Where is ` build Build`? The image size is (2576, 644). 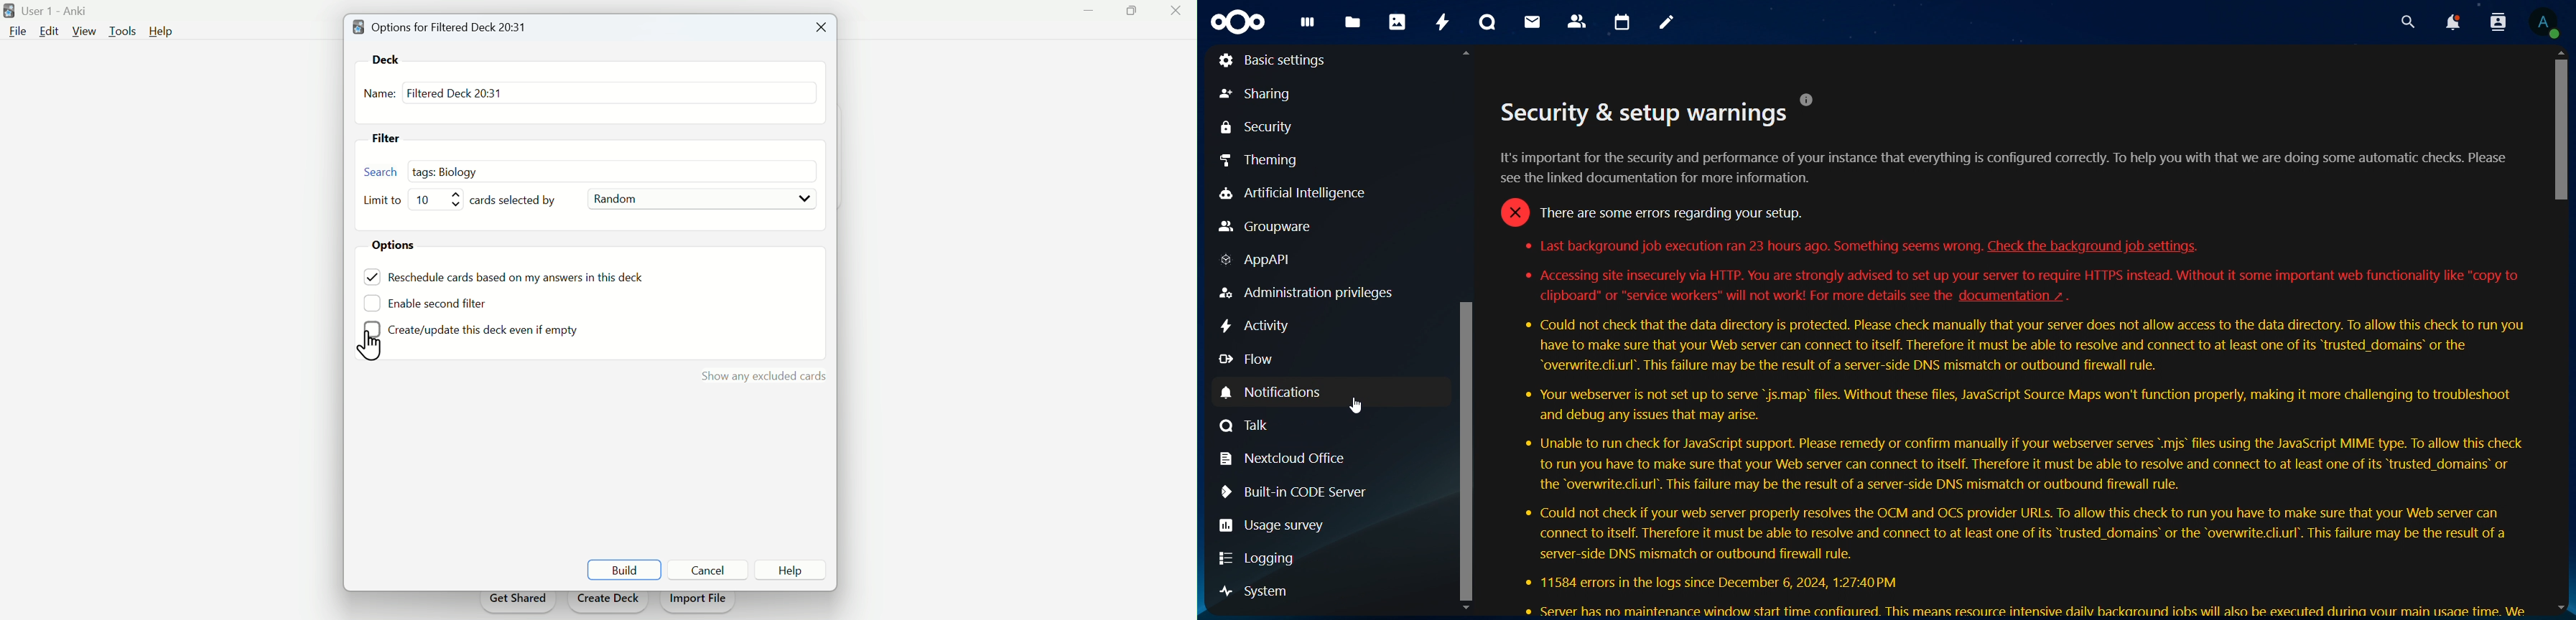  build Build is located at coordinates (624, 570).